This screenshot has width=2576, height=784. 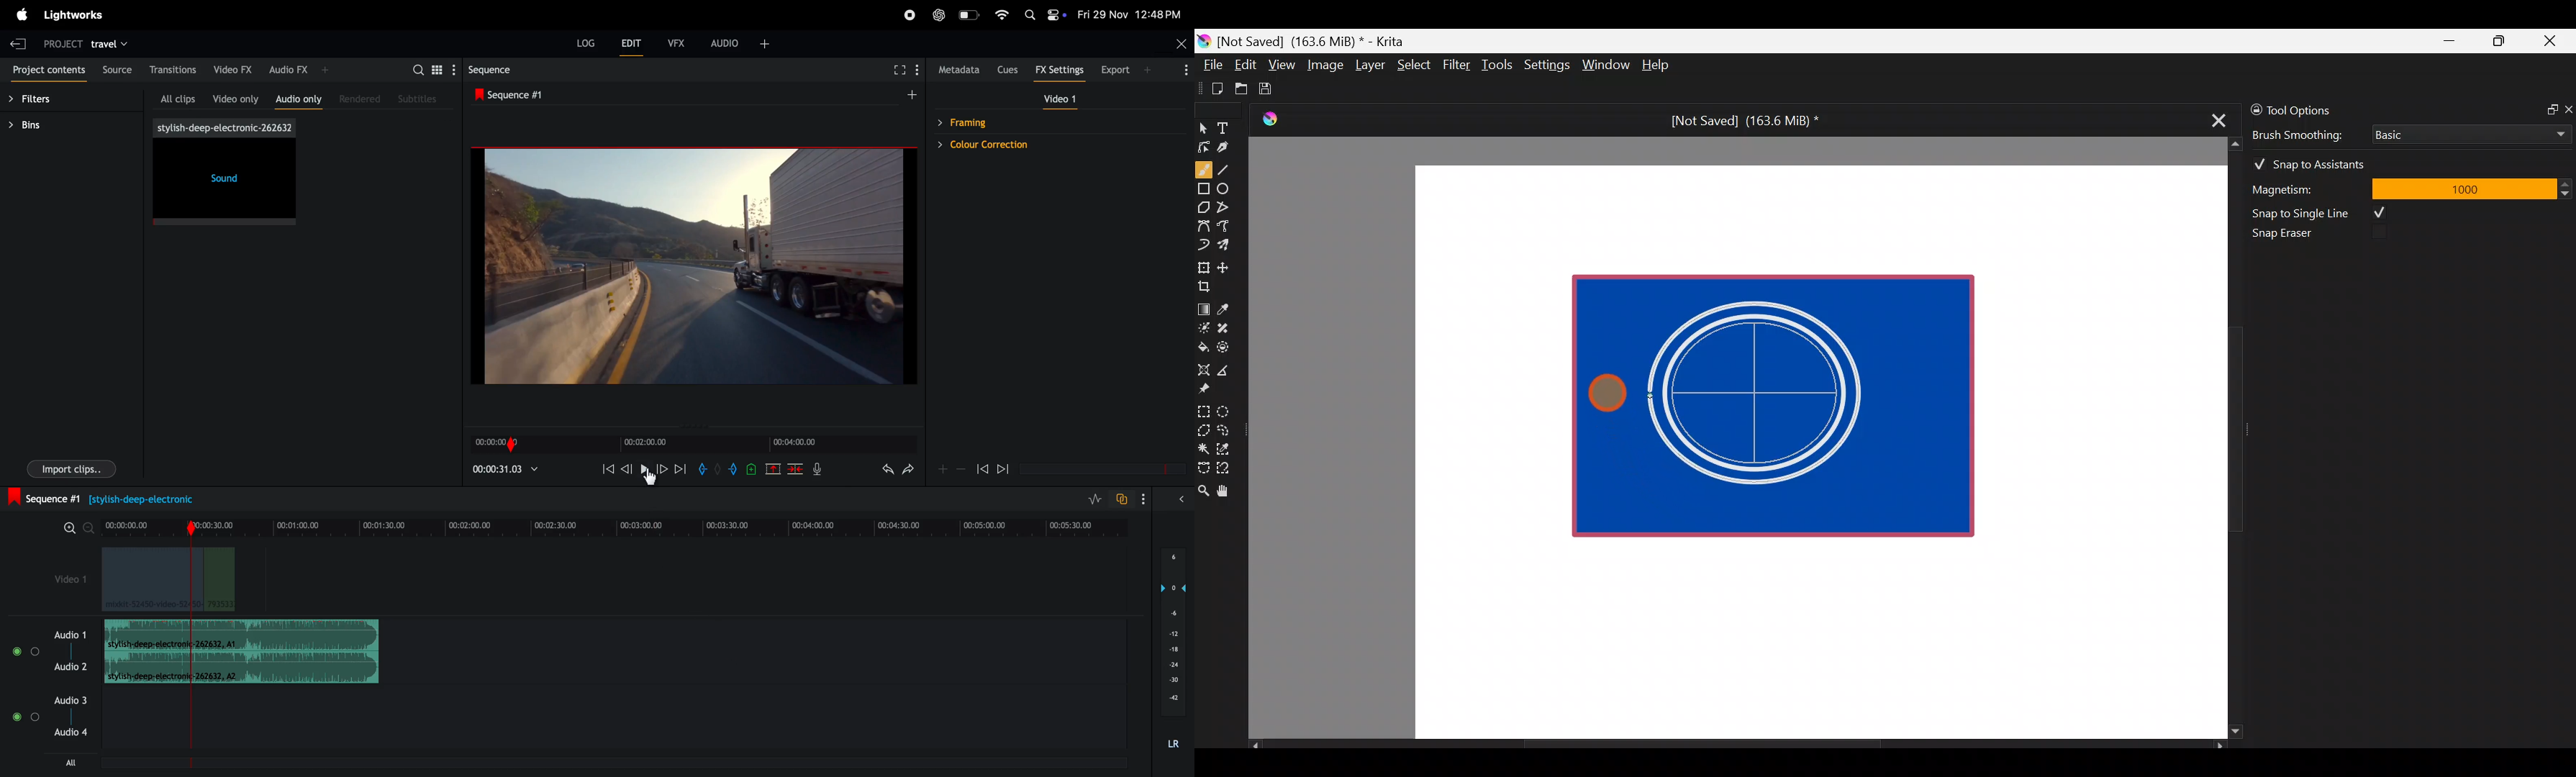 What do you see at coordinates (235, 68) in the screenshot?
I see `video fx` at bounding box center [235, 68].